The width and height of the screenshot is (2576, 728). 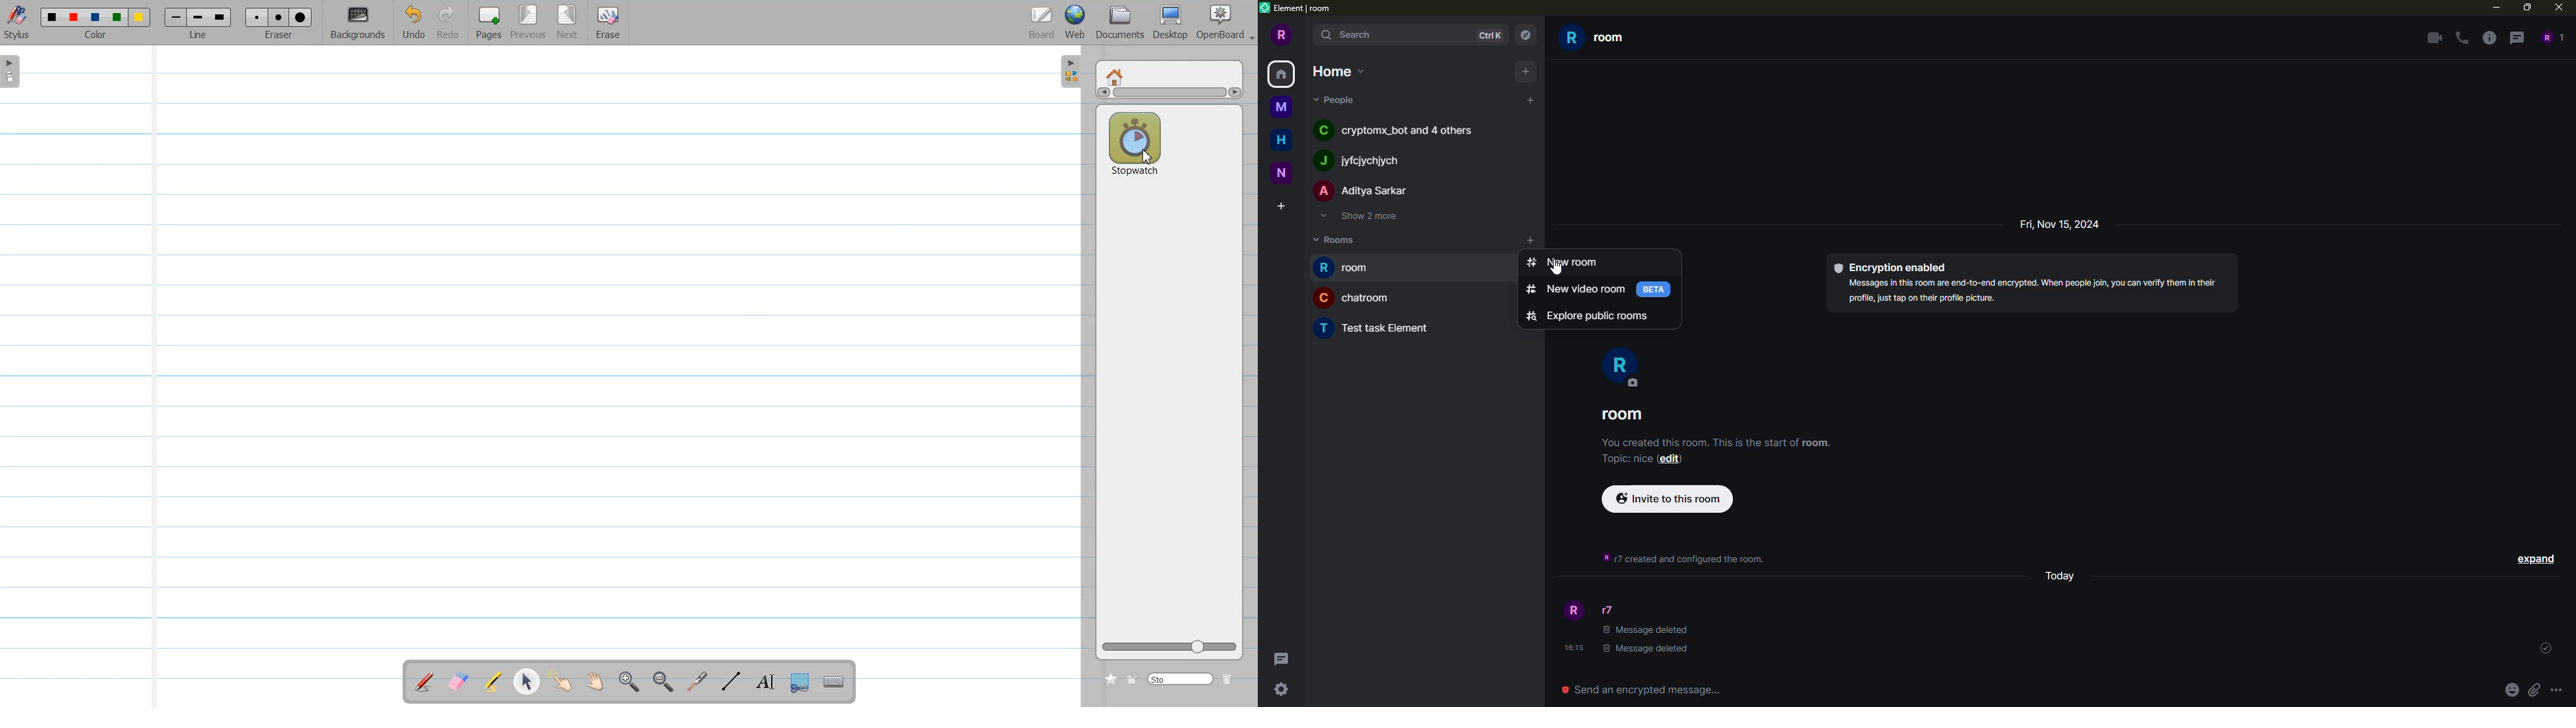 What do you see at coordinates (2516, 37) in the screenshot?
I see `threads` at bounding box center [2516, 37].